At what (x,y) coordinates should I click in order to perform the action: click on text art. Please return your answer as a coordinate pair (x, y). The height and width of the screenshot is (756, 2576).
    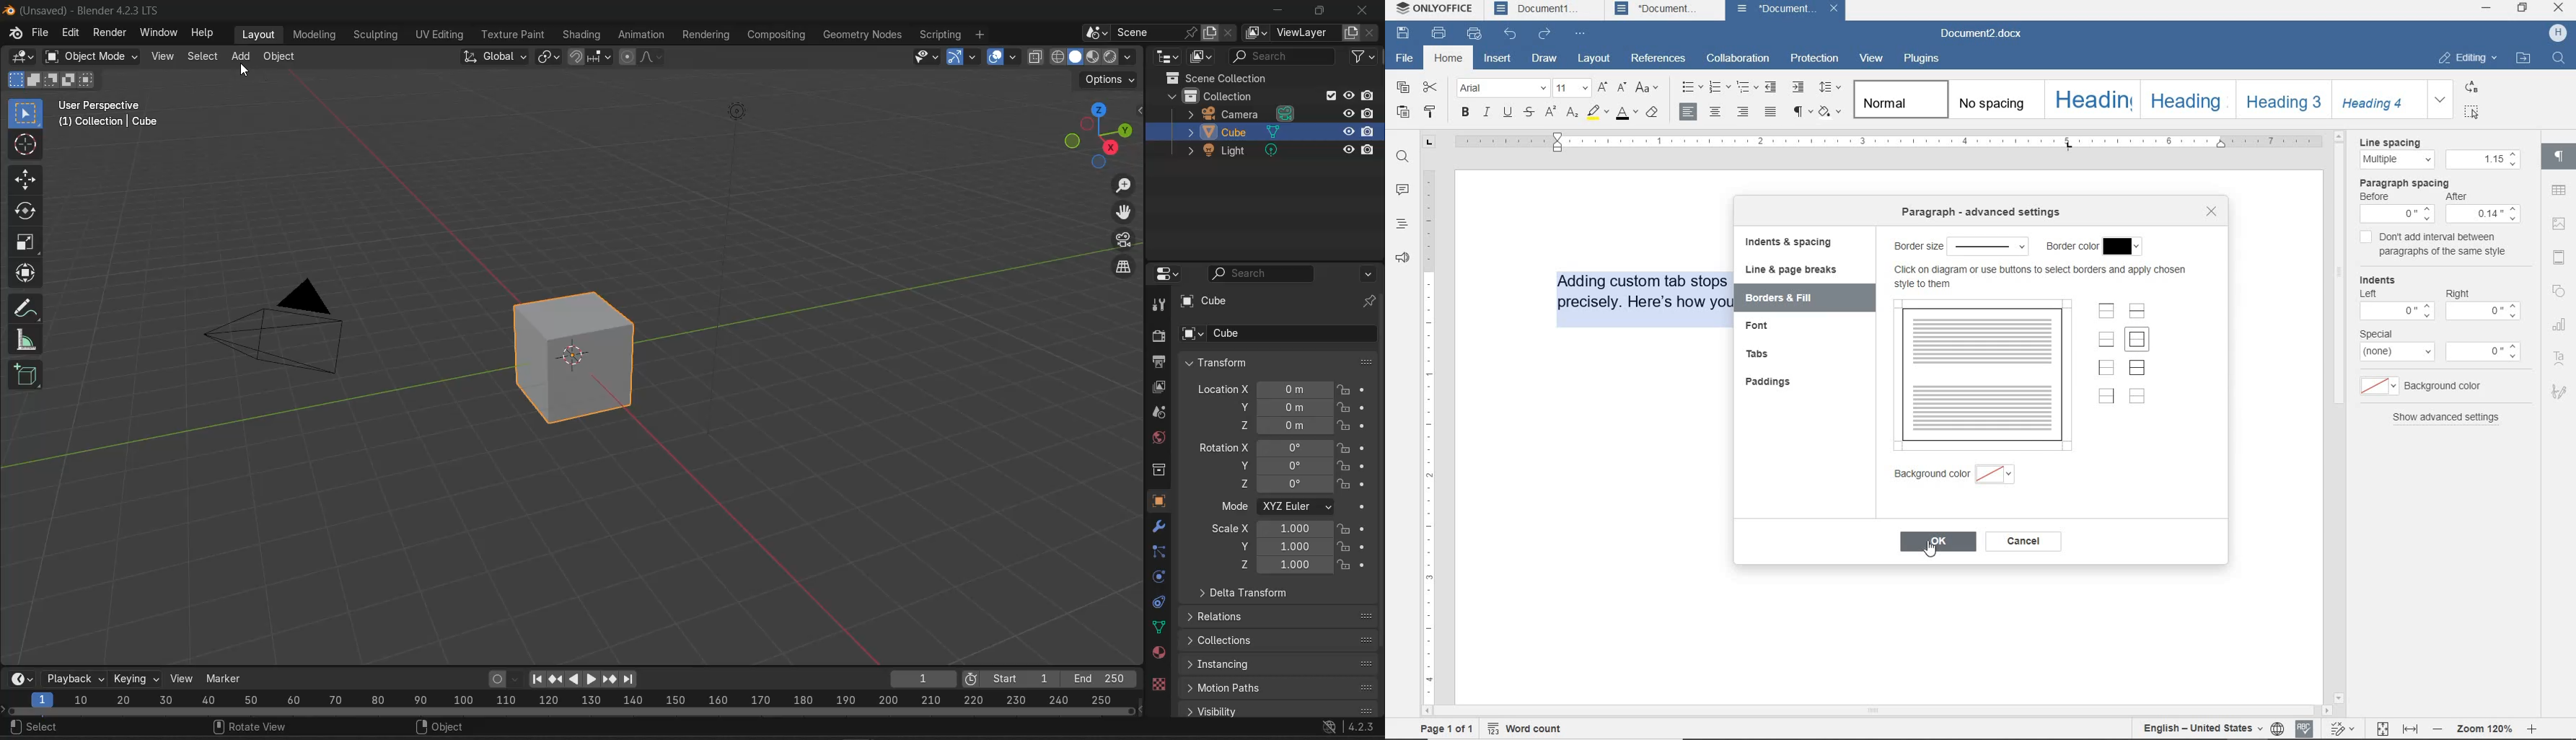
    Looking at the image, I should click on (2560, 353).